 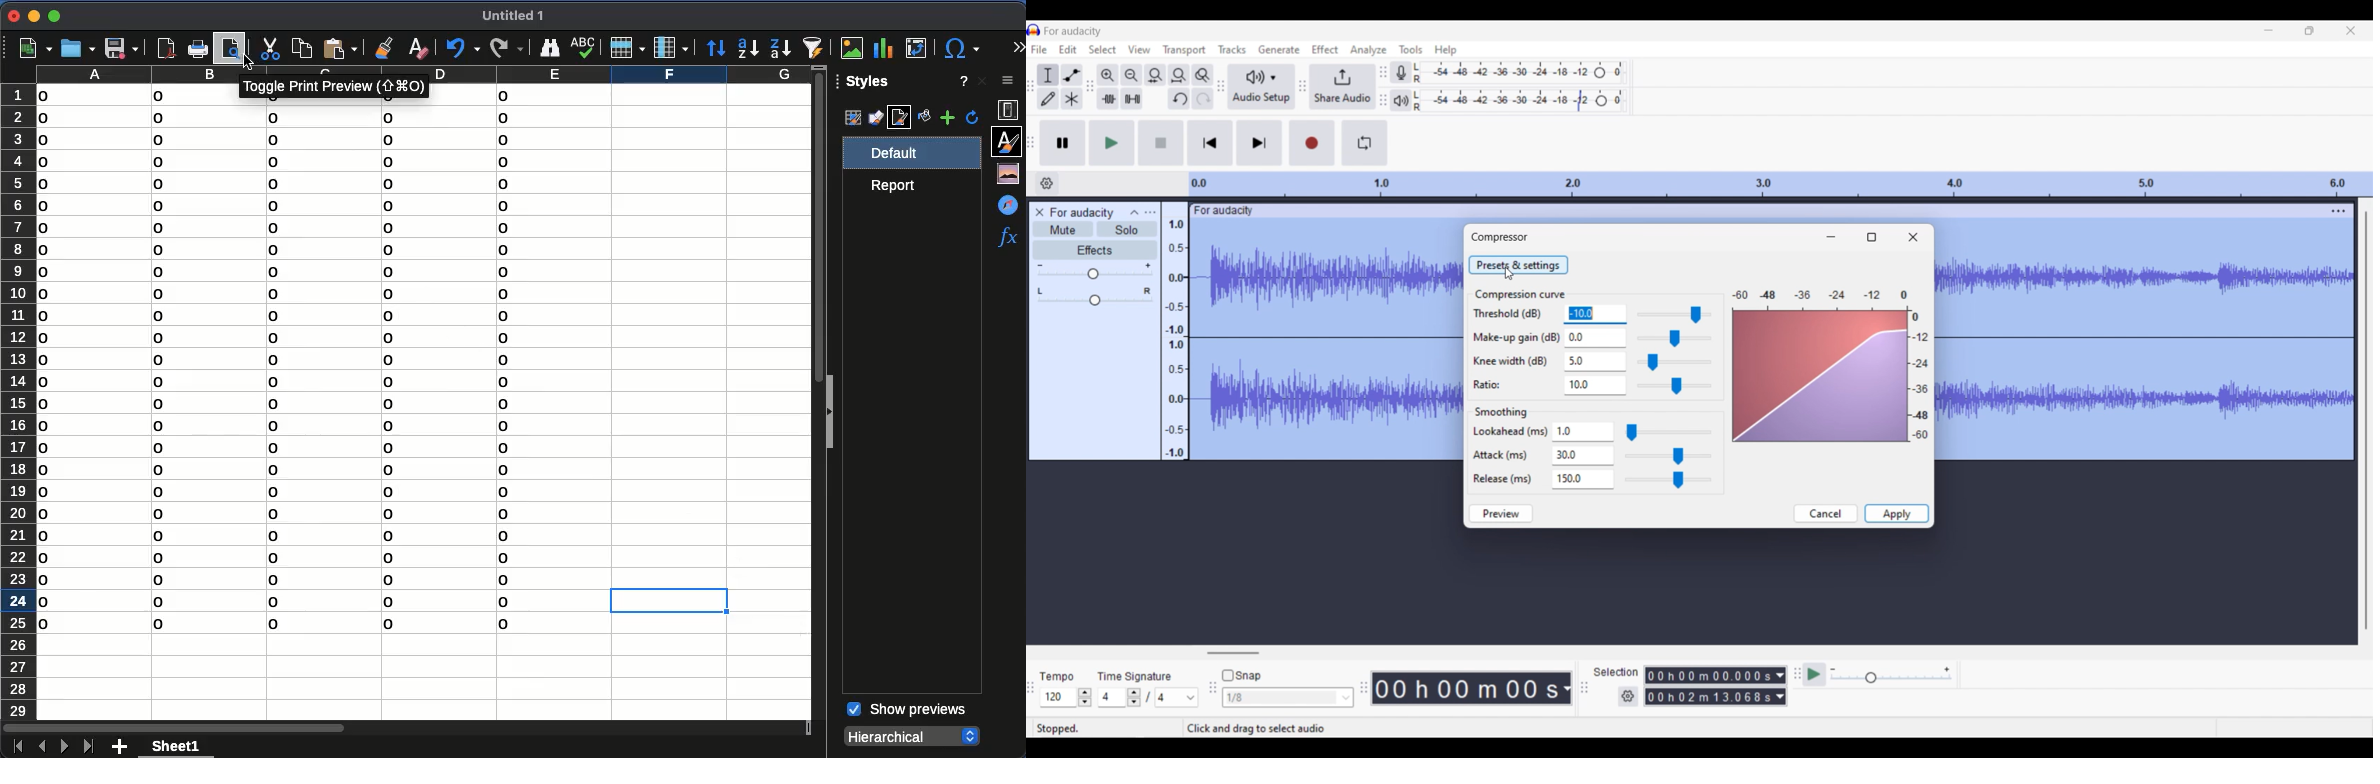 I want to click on Smoothing, so click(x=1506, y=412).